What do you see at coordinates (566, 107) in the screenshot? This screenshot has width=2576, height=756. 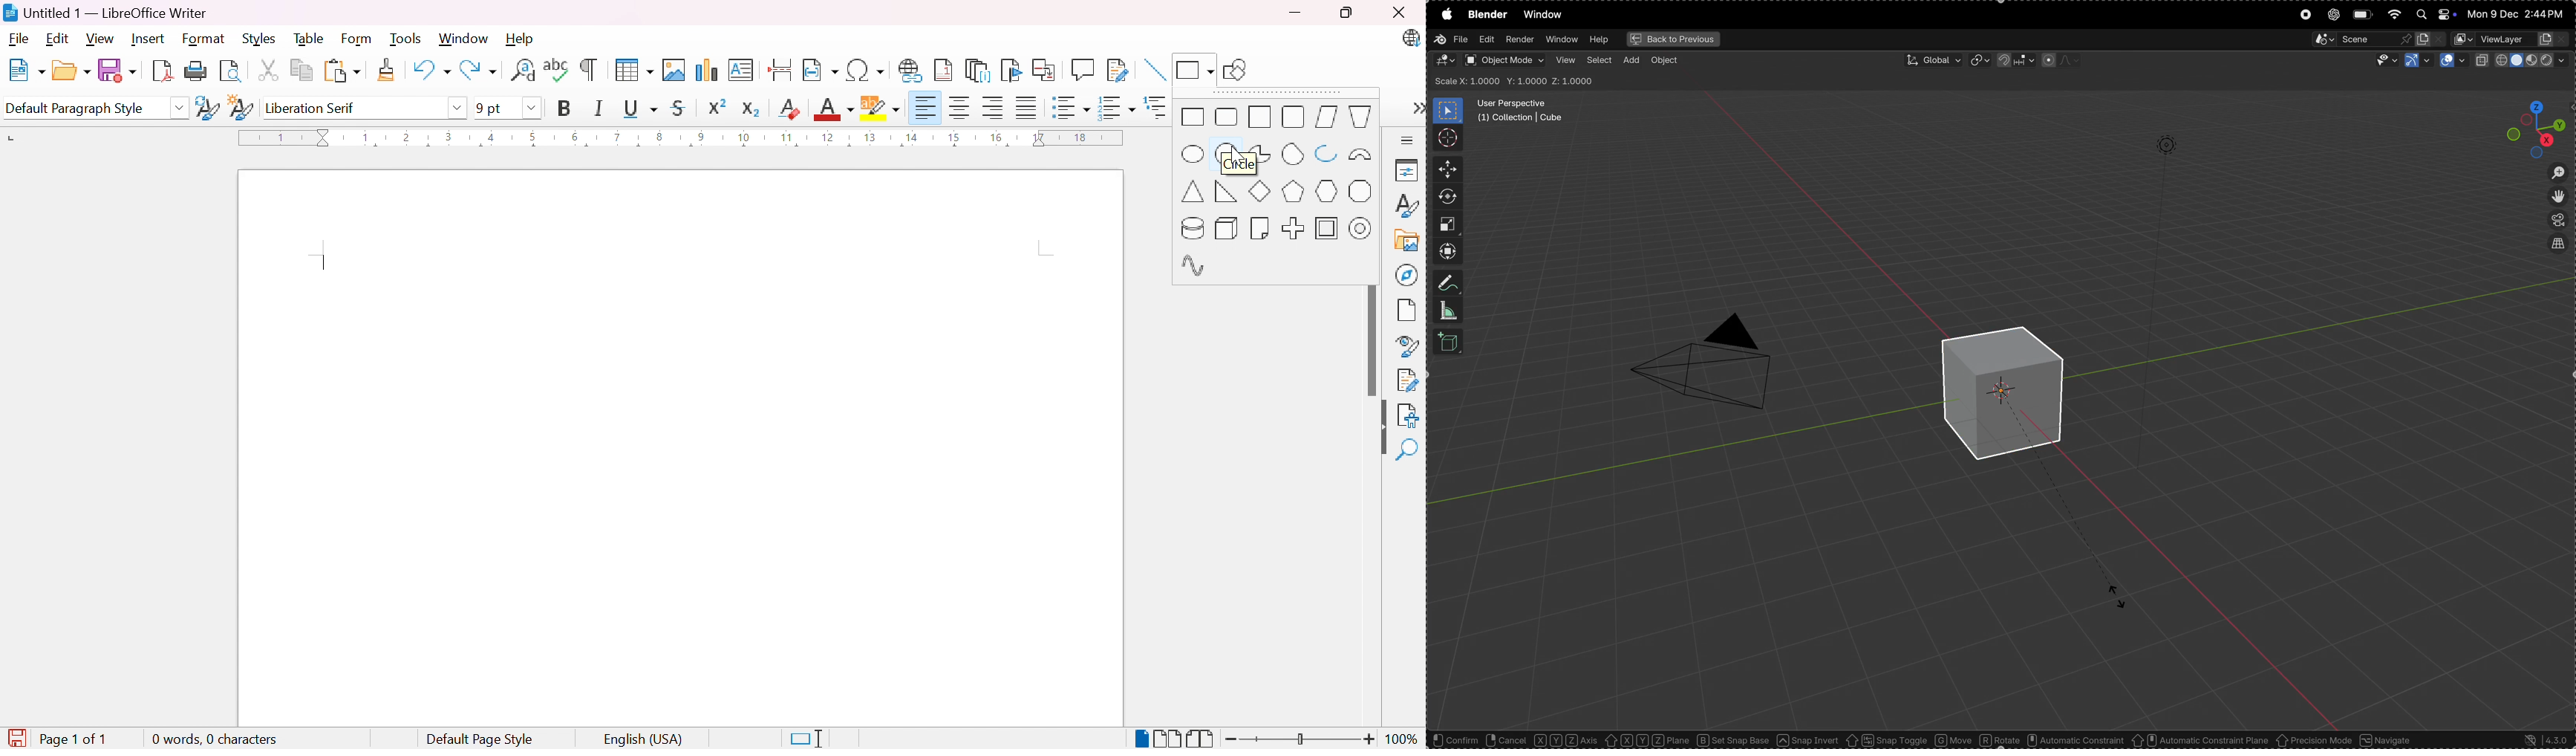 I see `Bold` at bounding box center [566, 107].